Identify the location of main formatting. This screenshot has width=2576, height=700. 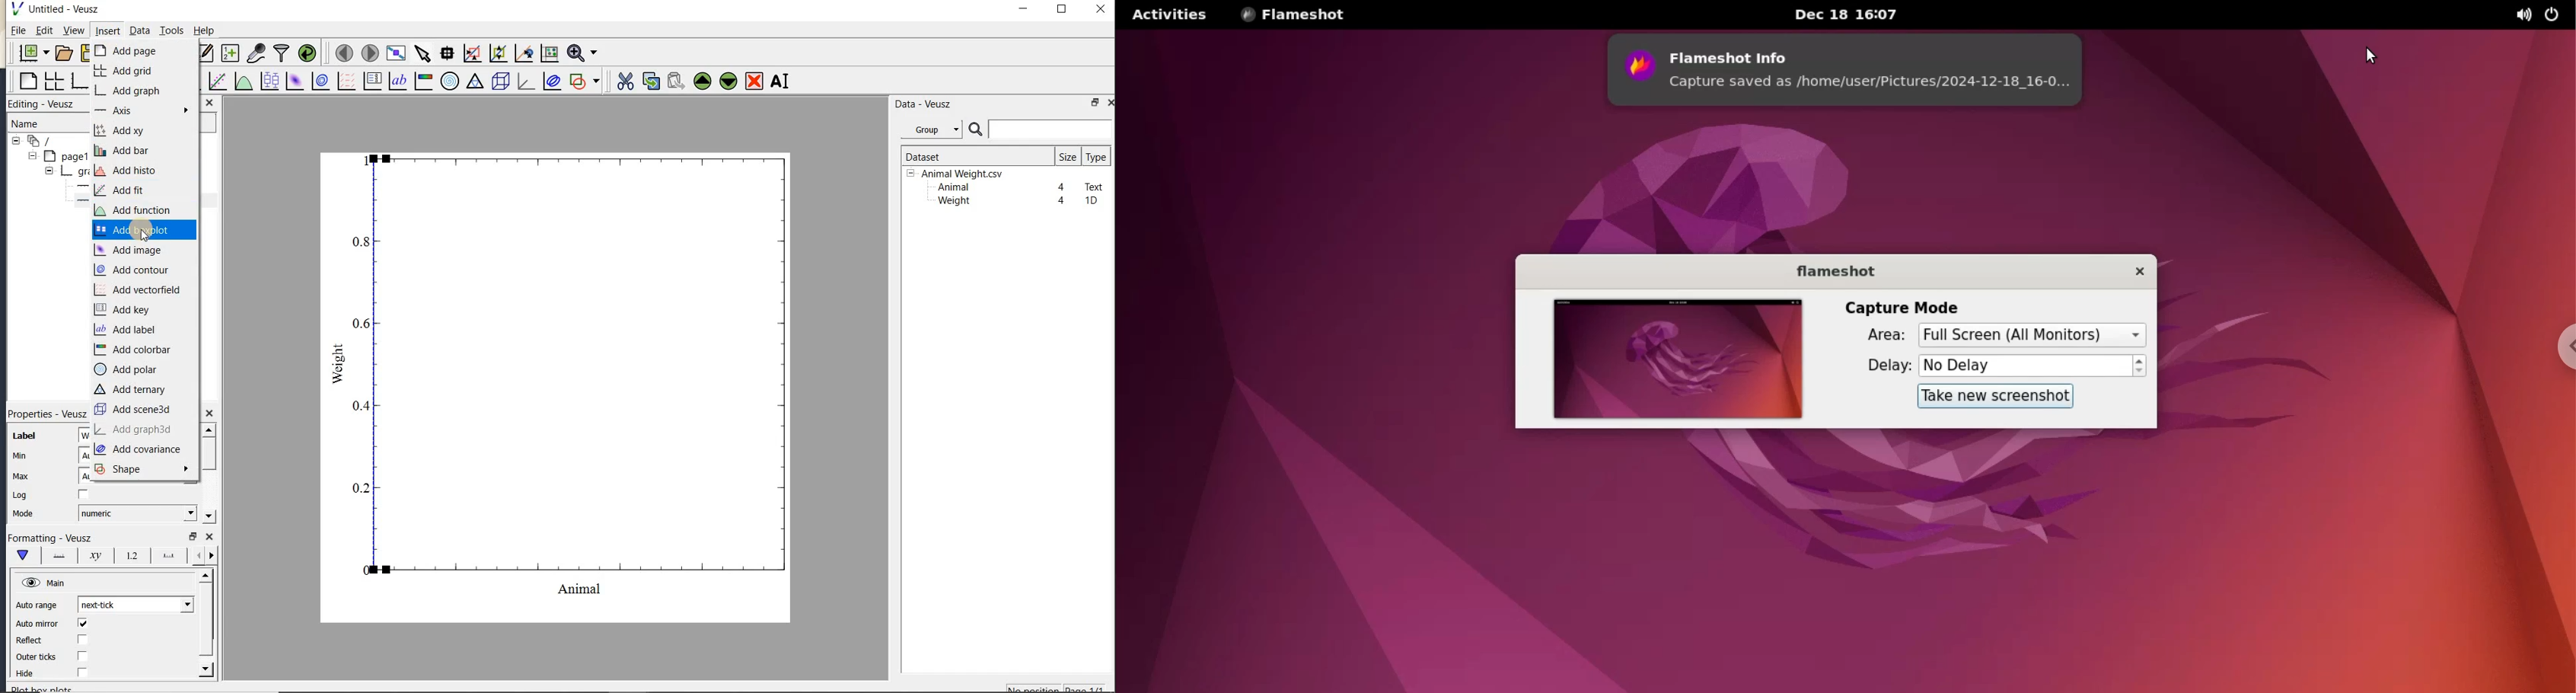
(22, 555).